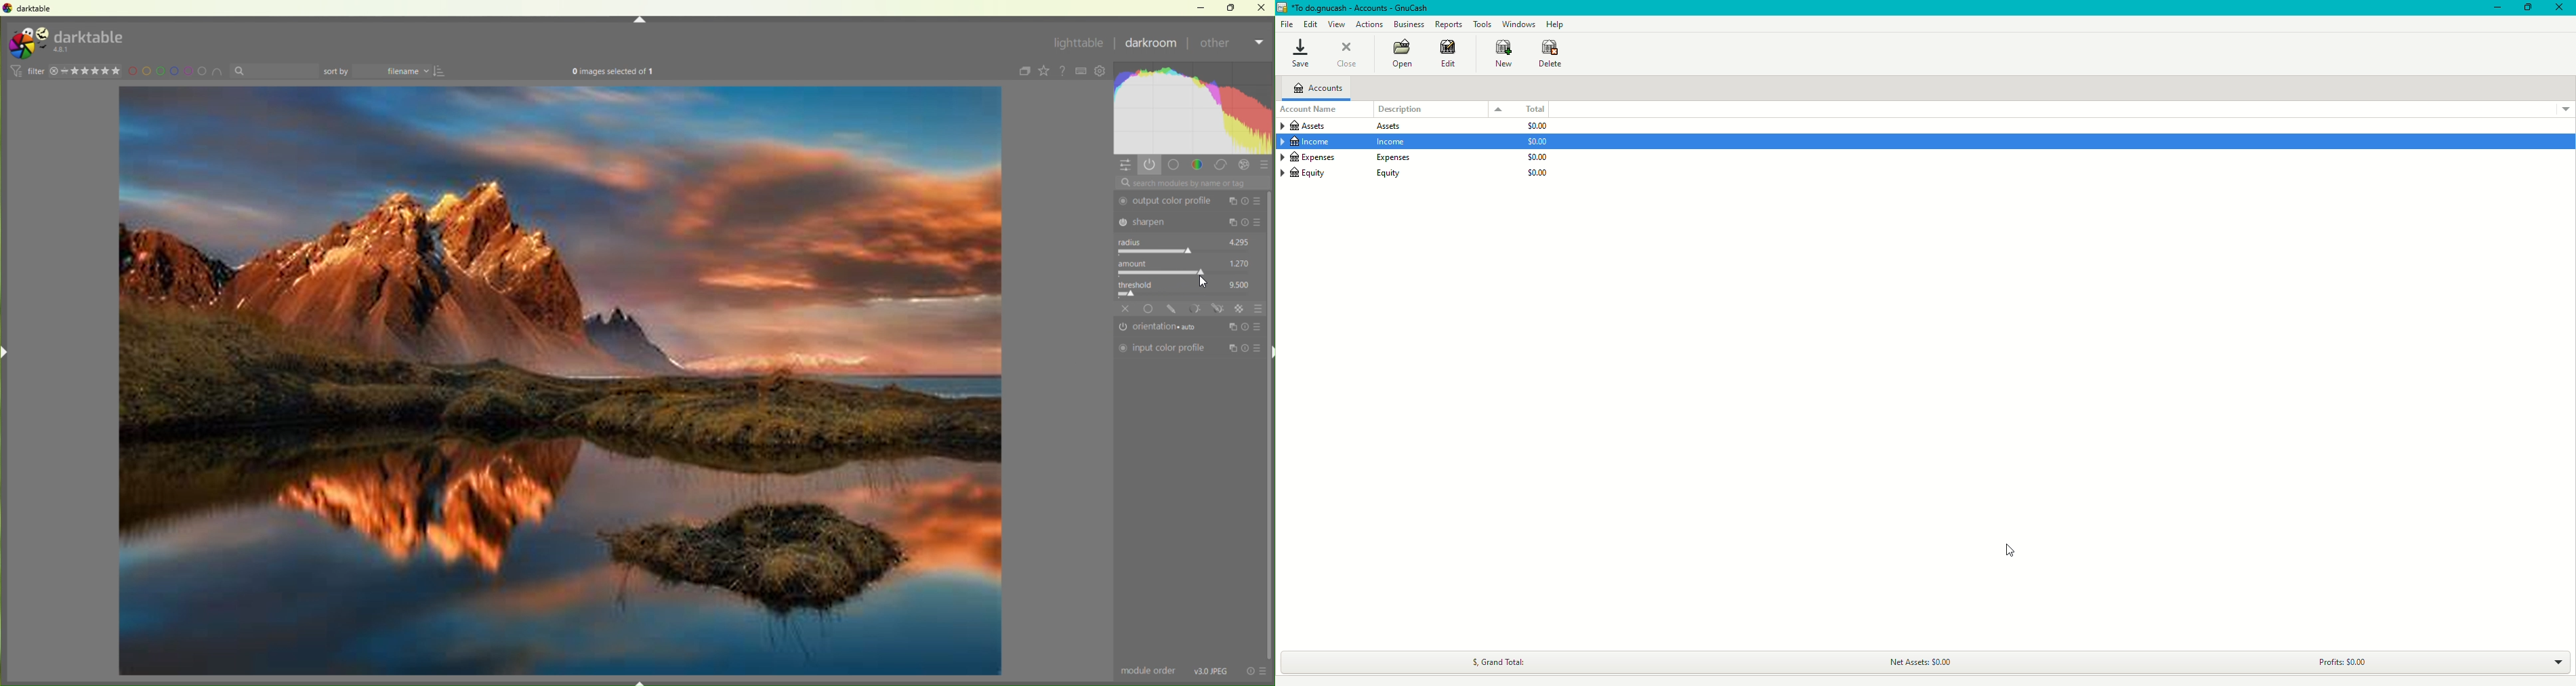  Describe the element at coordinates (1344, 174) in the screenshot. I see `Equity` at that location.